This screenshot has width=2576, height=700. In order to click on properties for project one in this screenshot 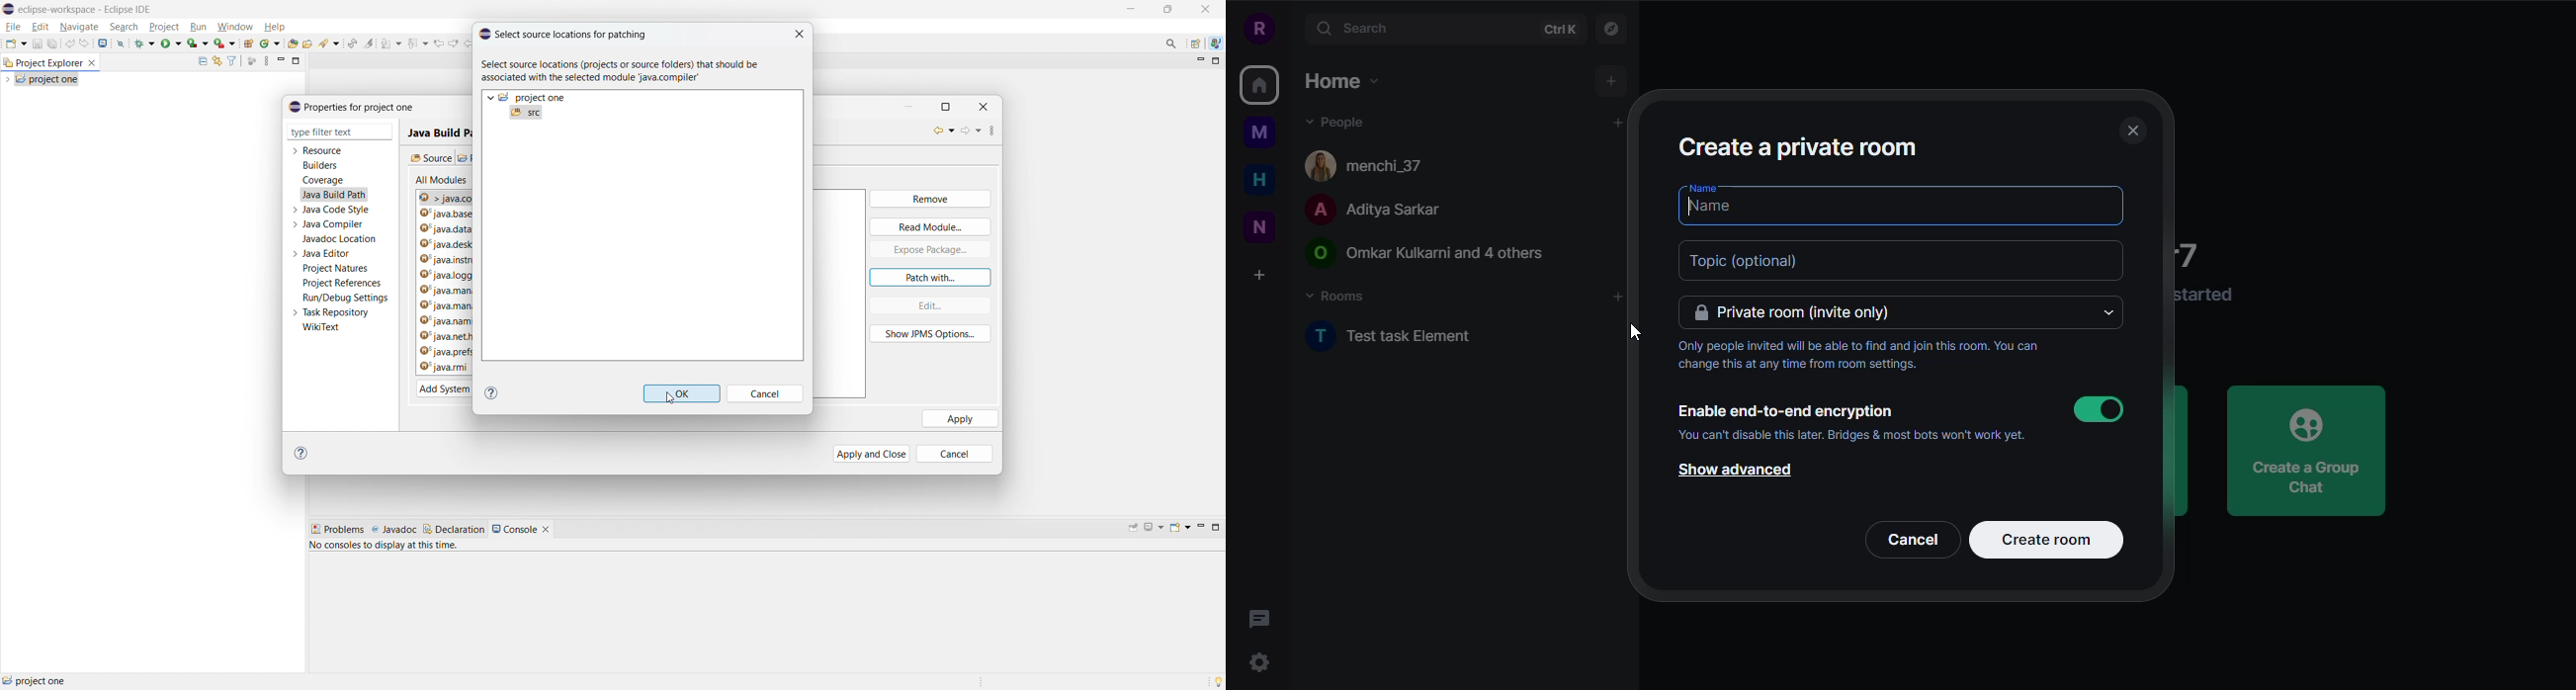, I will do `click(352, 107)`.